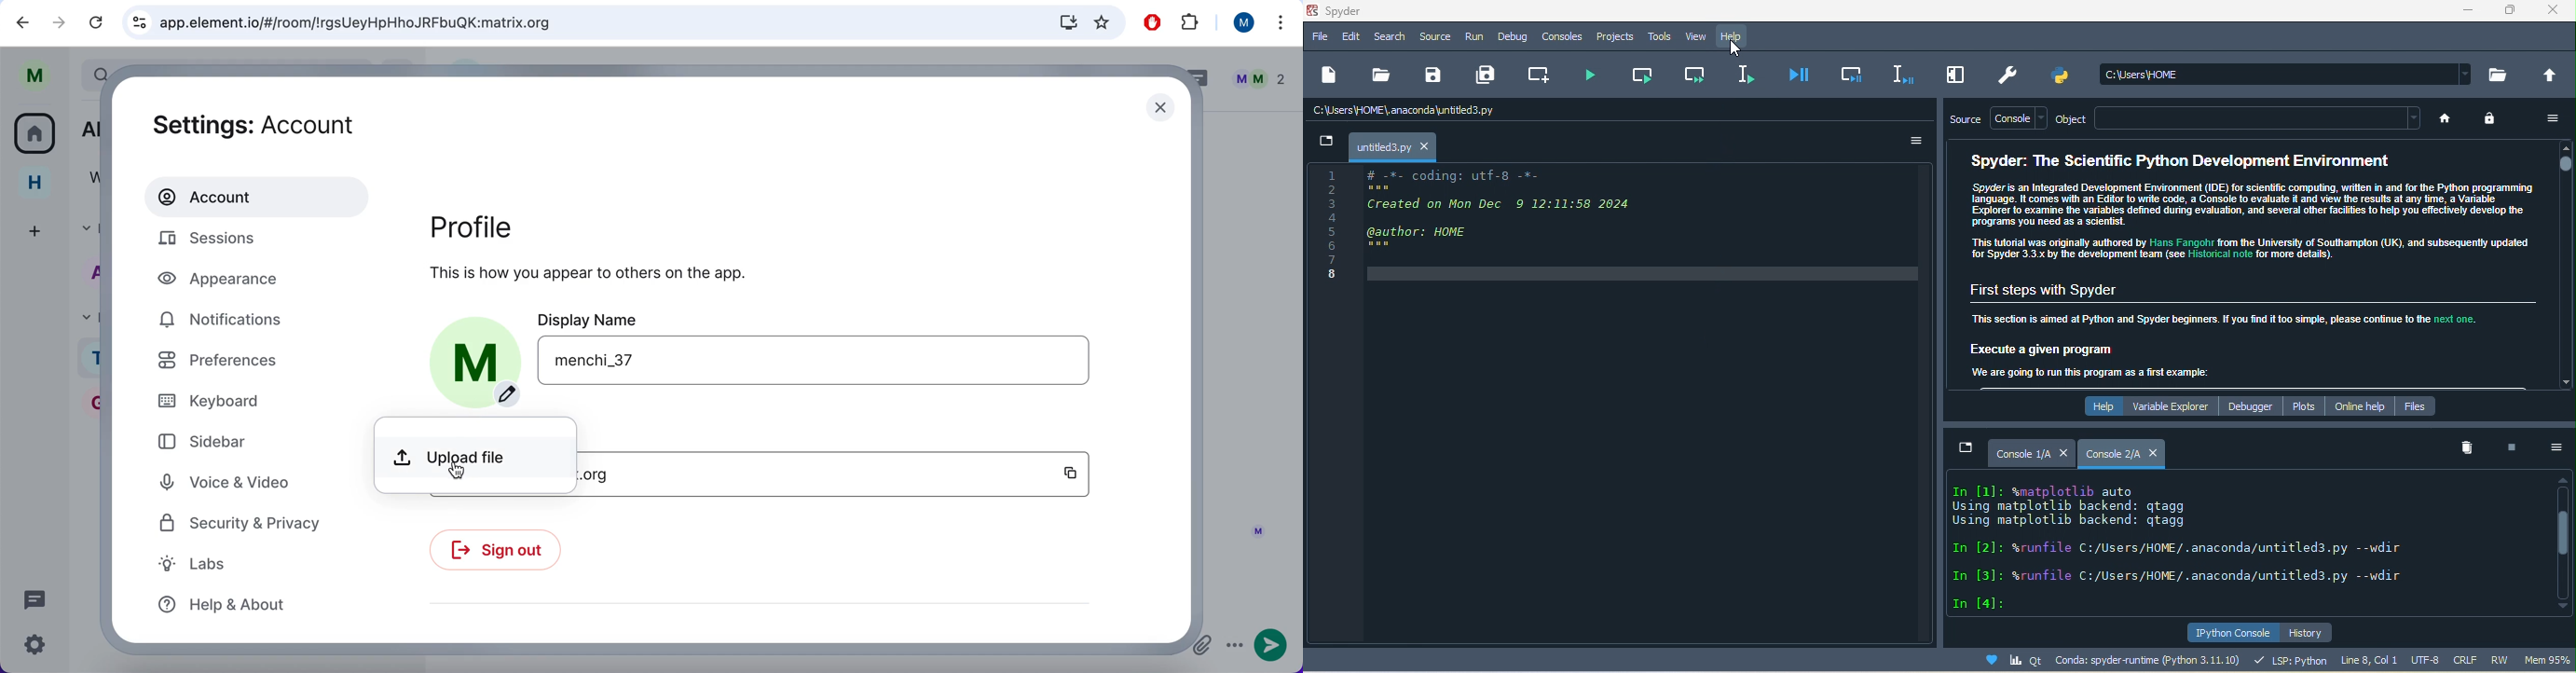  I want to click on console, so click(1564, 37).